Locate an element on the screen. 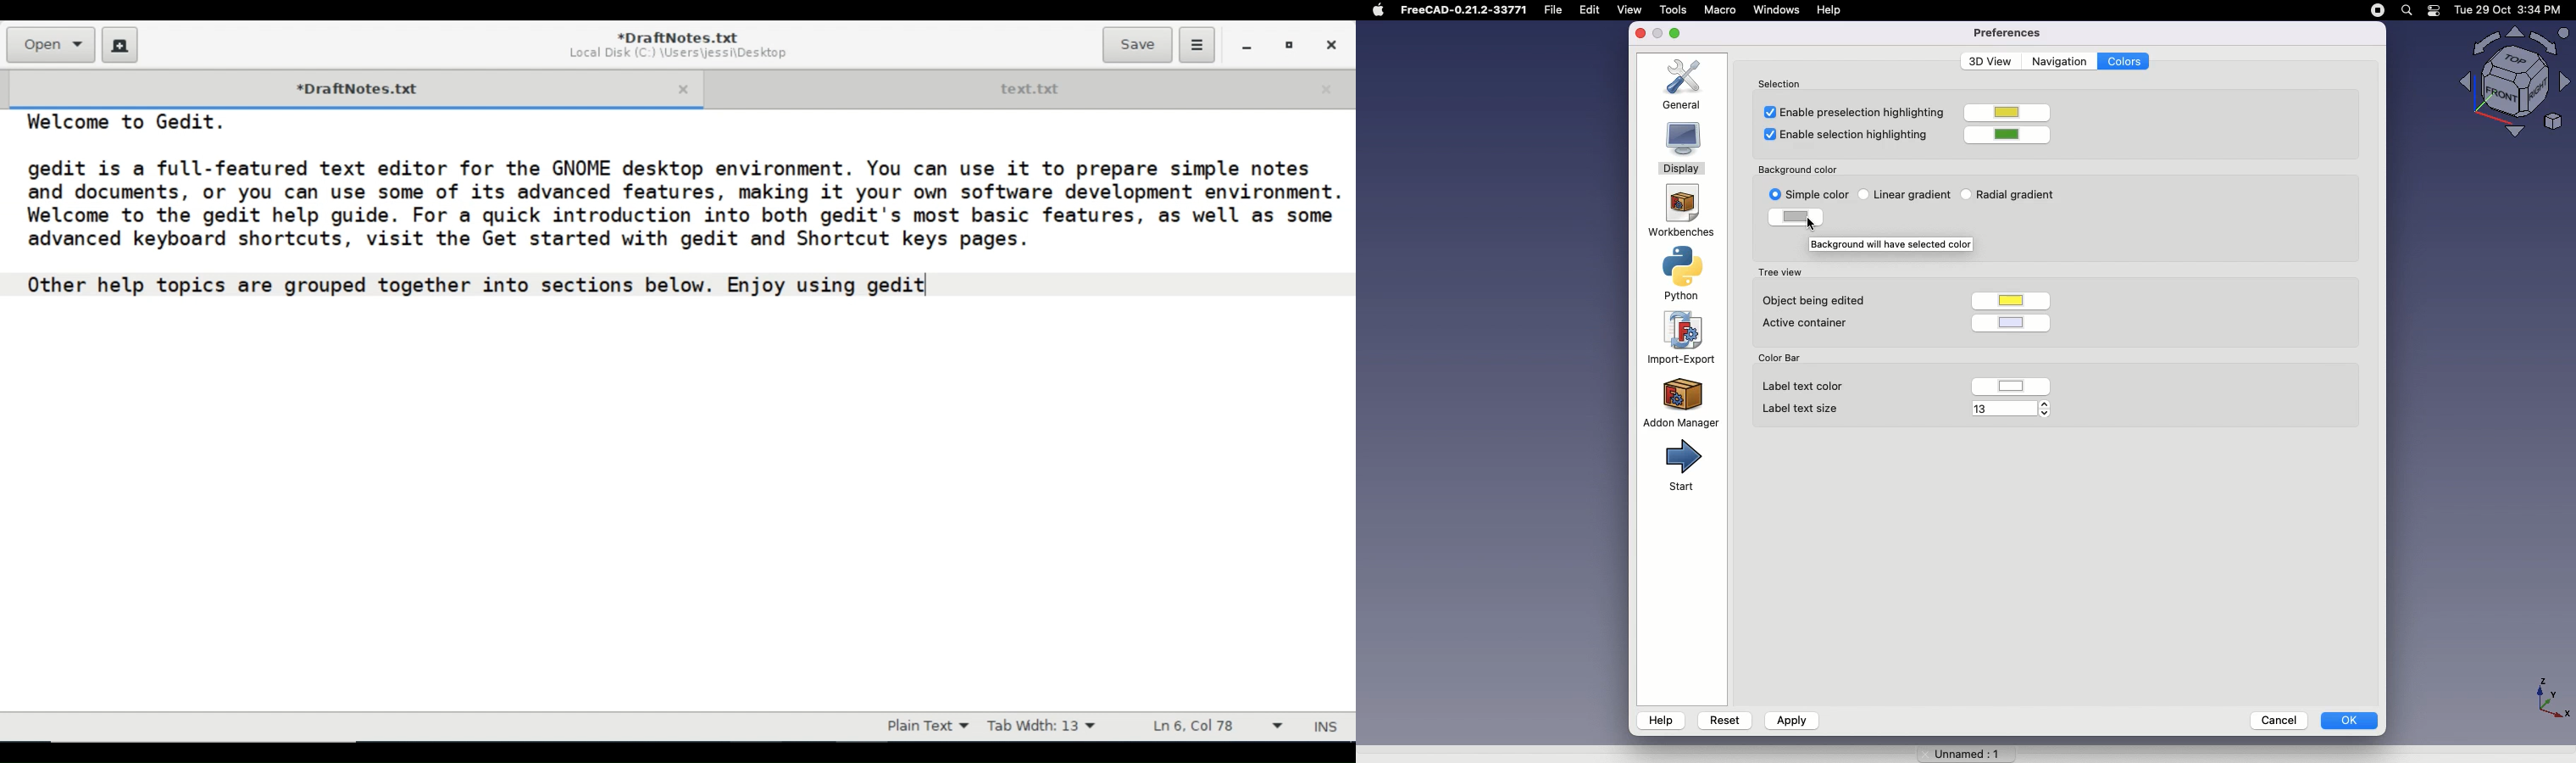 Image resolution: width=2576 pixels, height=784 pixels. Enable preselection highlighting is located at coordinates (1850, 111).